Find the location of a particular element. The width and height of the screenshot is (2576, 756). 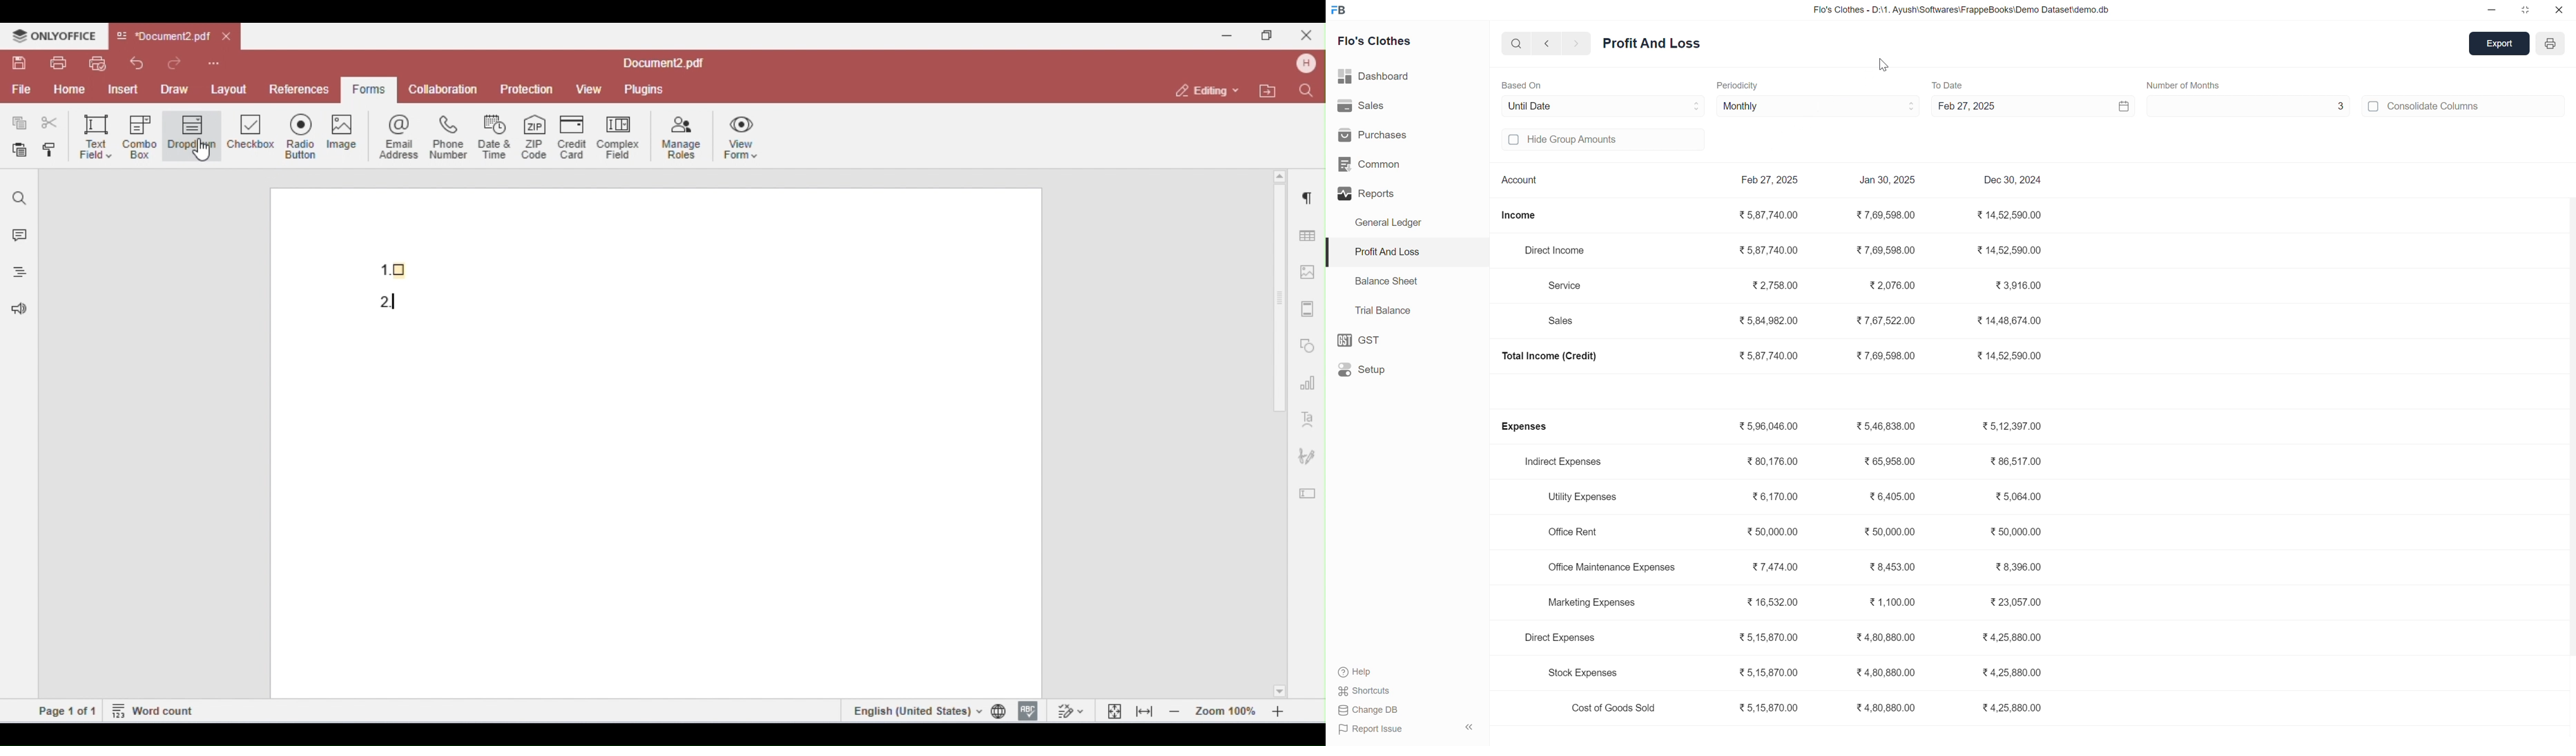

Office Maintenance Expenses is located at coordinates (1608, 566).